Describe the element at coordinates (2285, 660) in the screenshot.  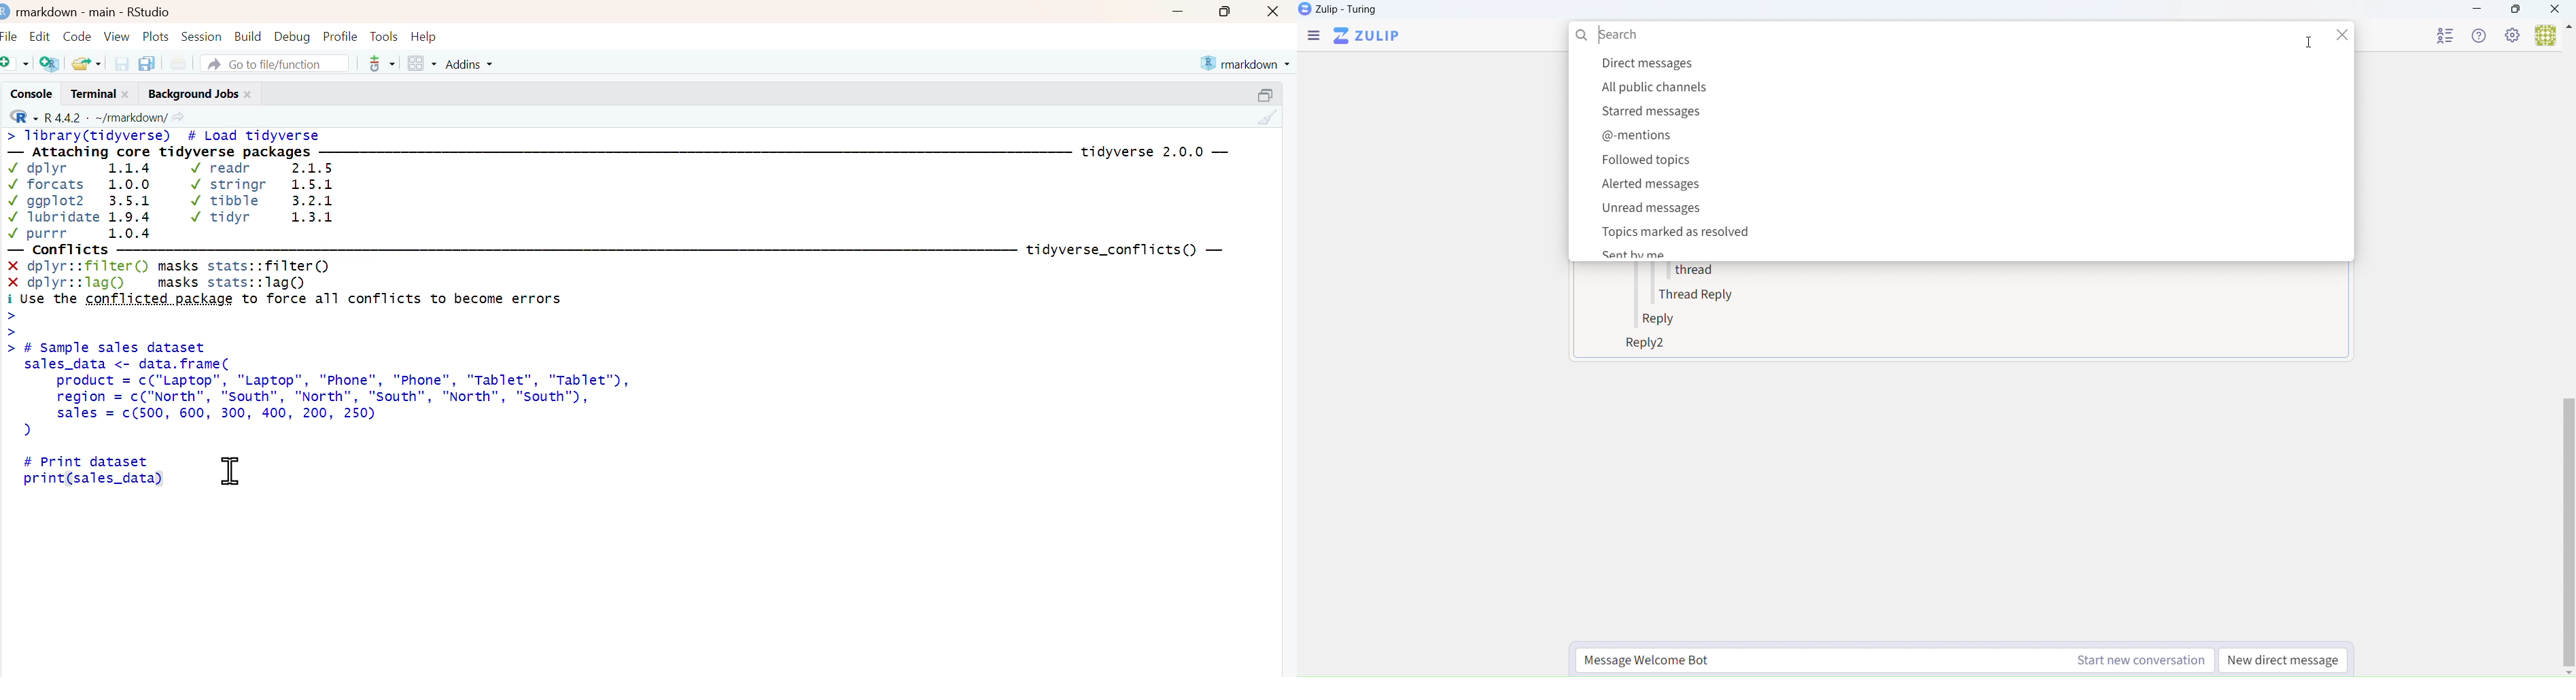
I see `New direct message` at that location.